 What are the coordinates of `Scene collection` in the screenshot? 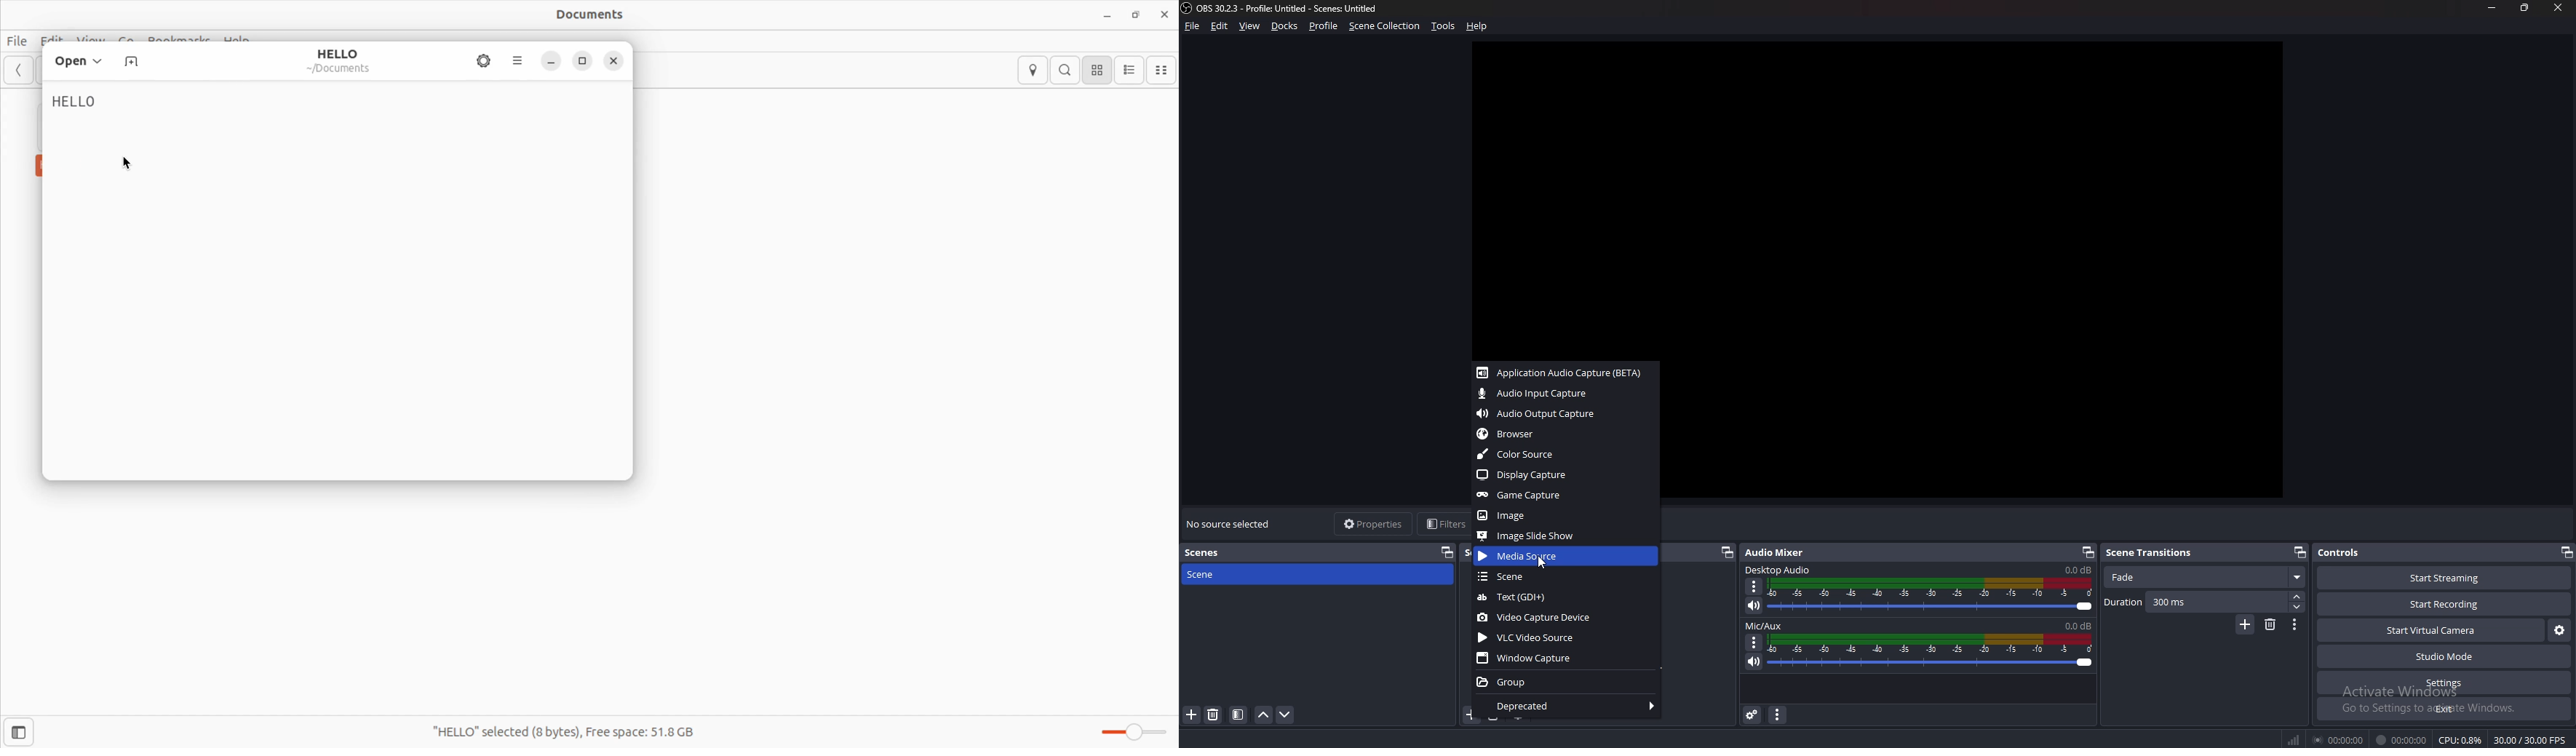 It's located at (1385, 25).